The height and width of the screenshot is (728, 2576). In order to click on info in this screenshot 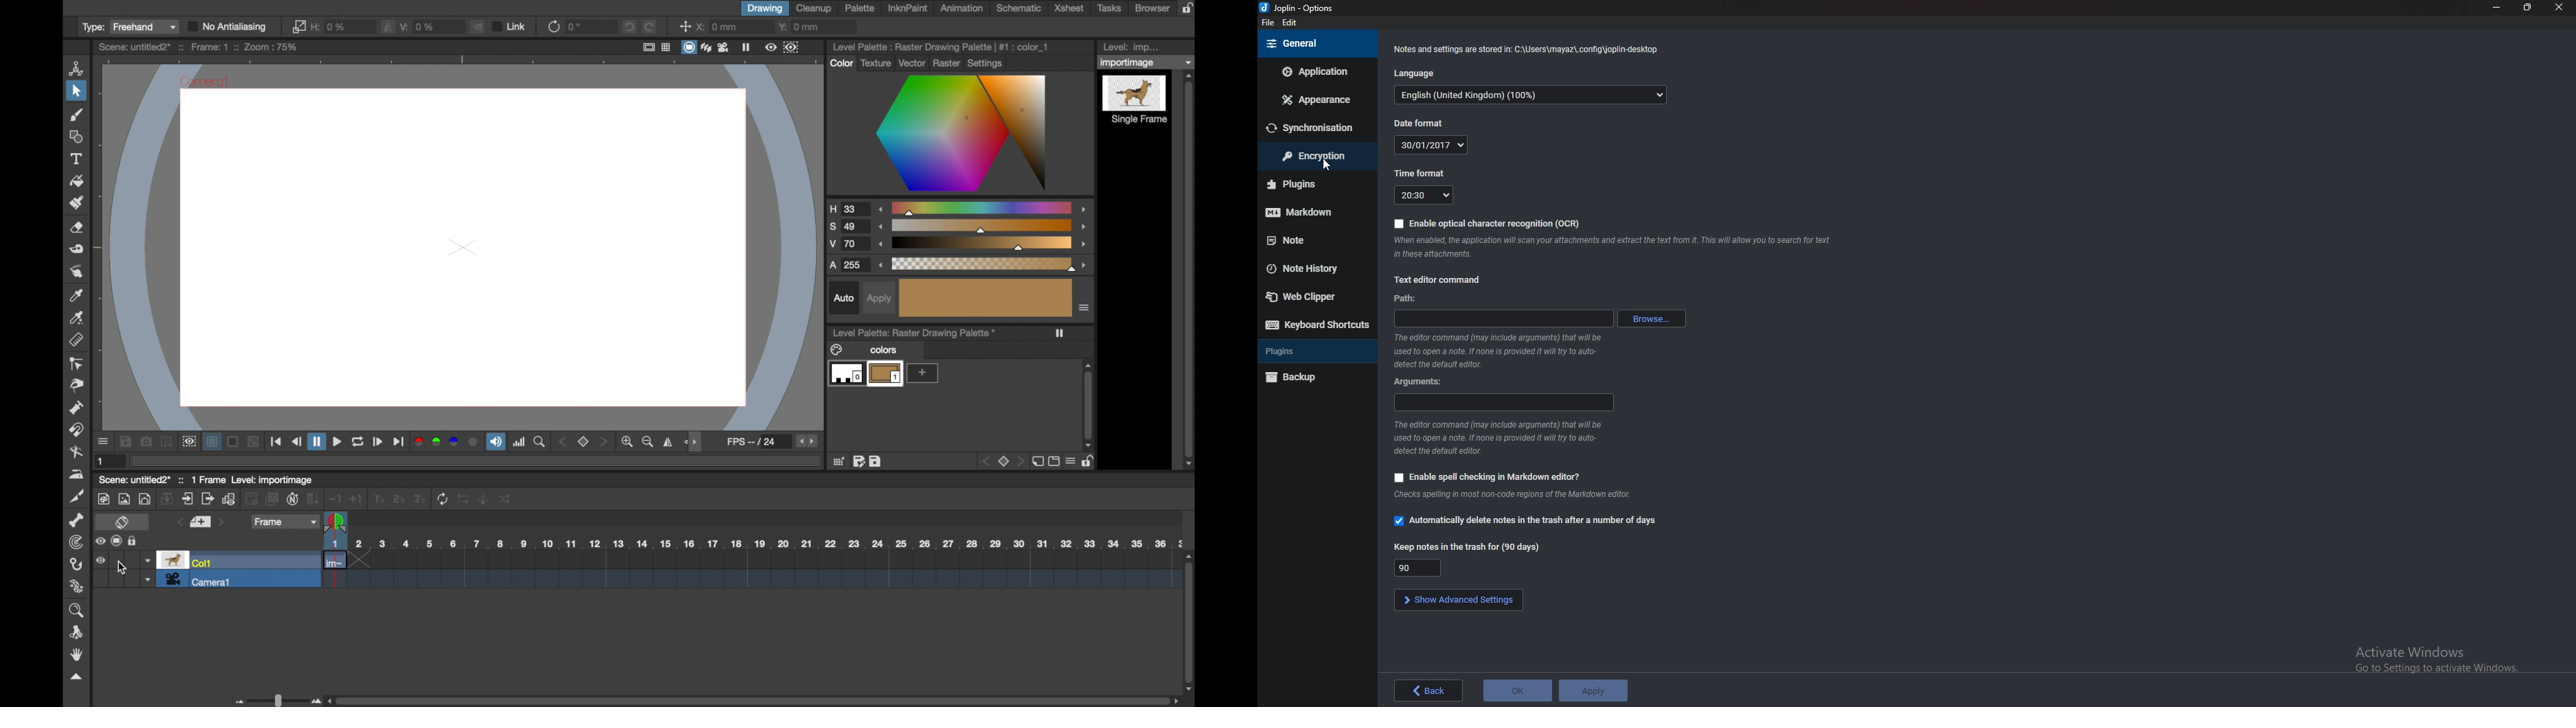, I will do `click(1611, 246)`.